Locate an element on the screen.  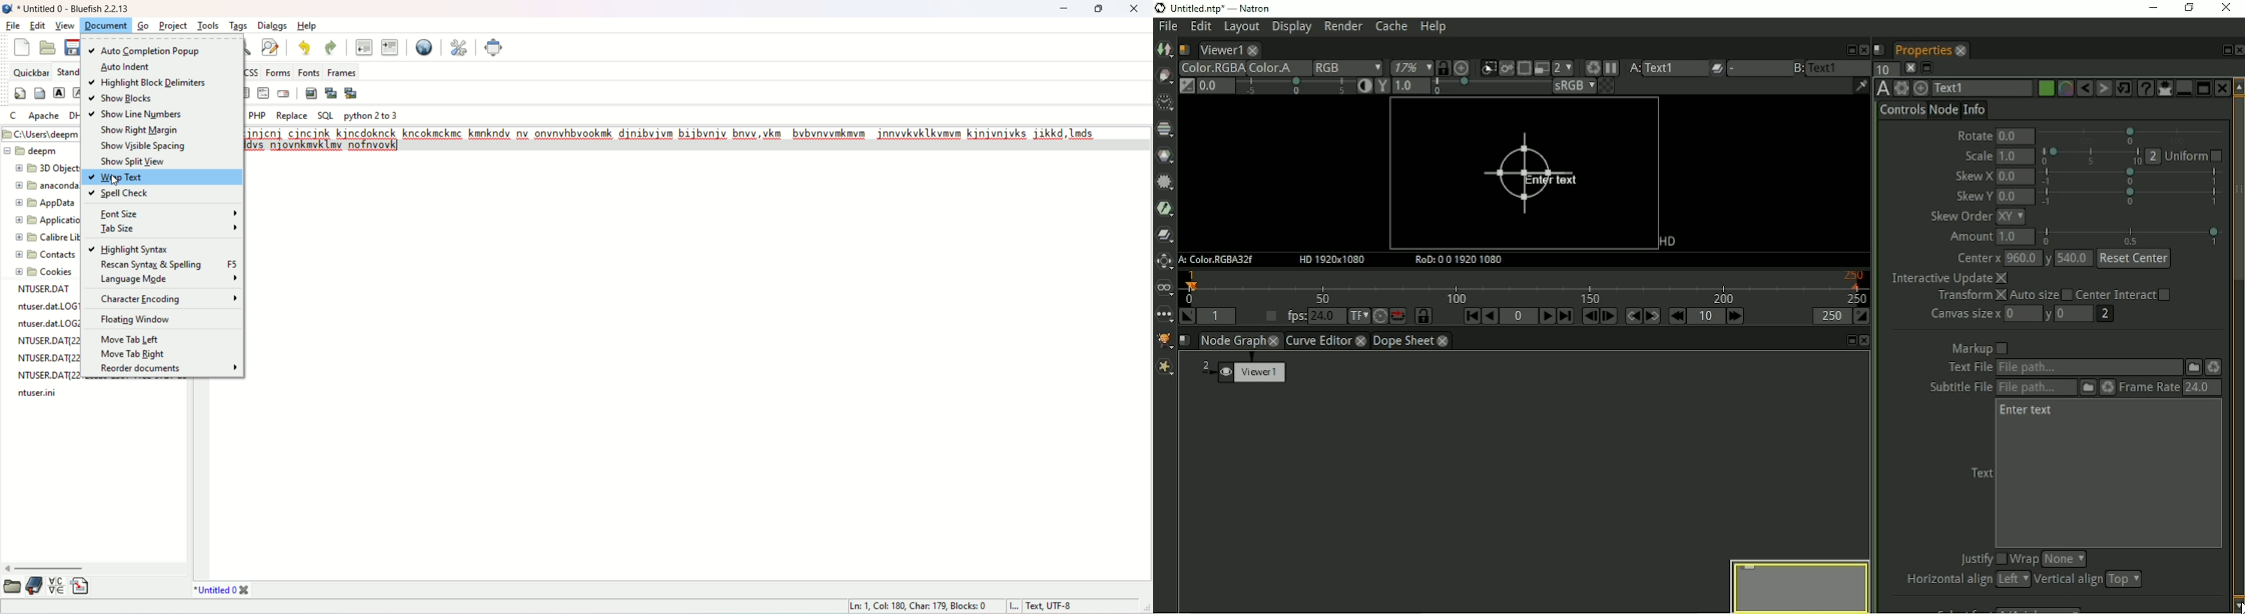
dialogs is located at coordinates (276, 25).